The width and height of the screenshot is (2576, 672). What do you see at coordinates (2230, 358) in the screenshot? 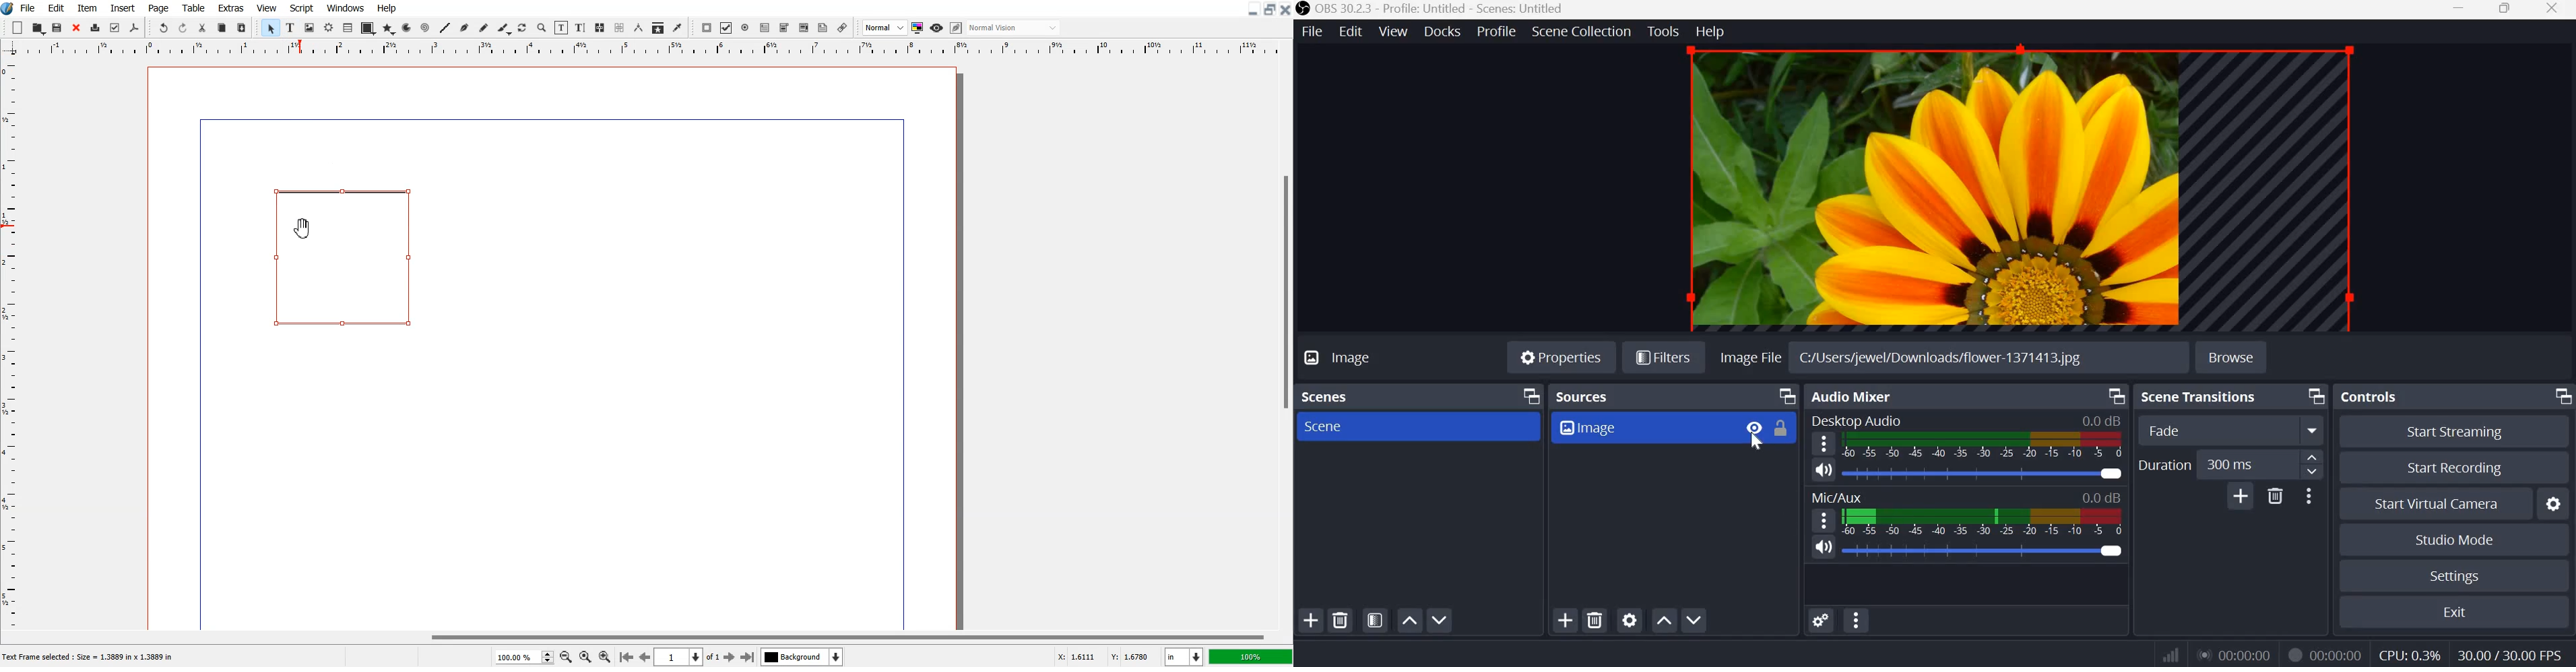
I see `Browse` at bounding box center [2230, 358].